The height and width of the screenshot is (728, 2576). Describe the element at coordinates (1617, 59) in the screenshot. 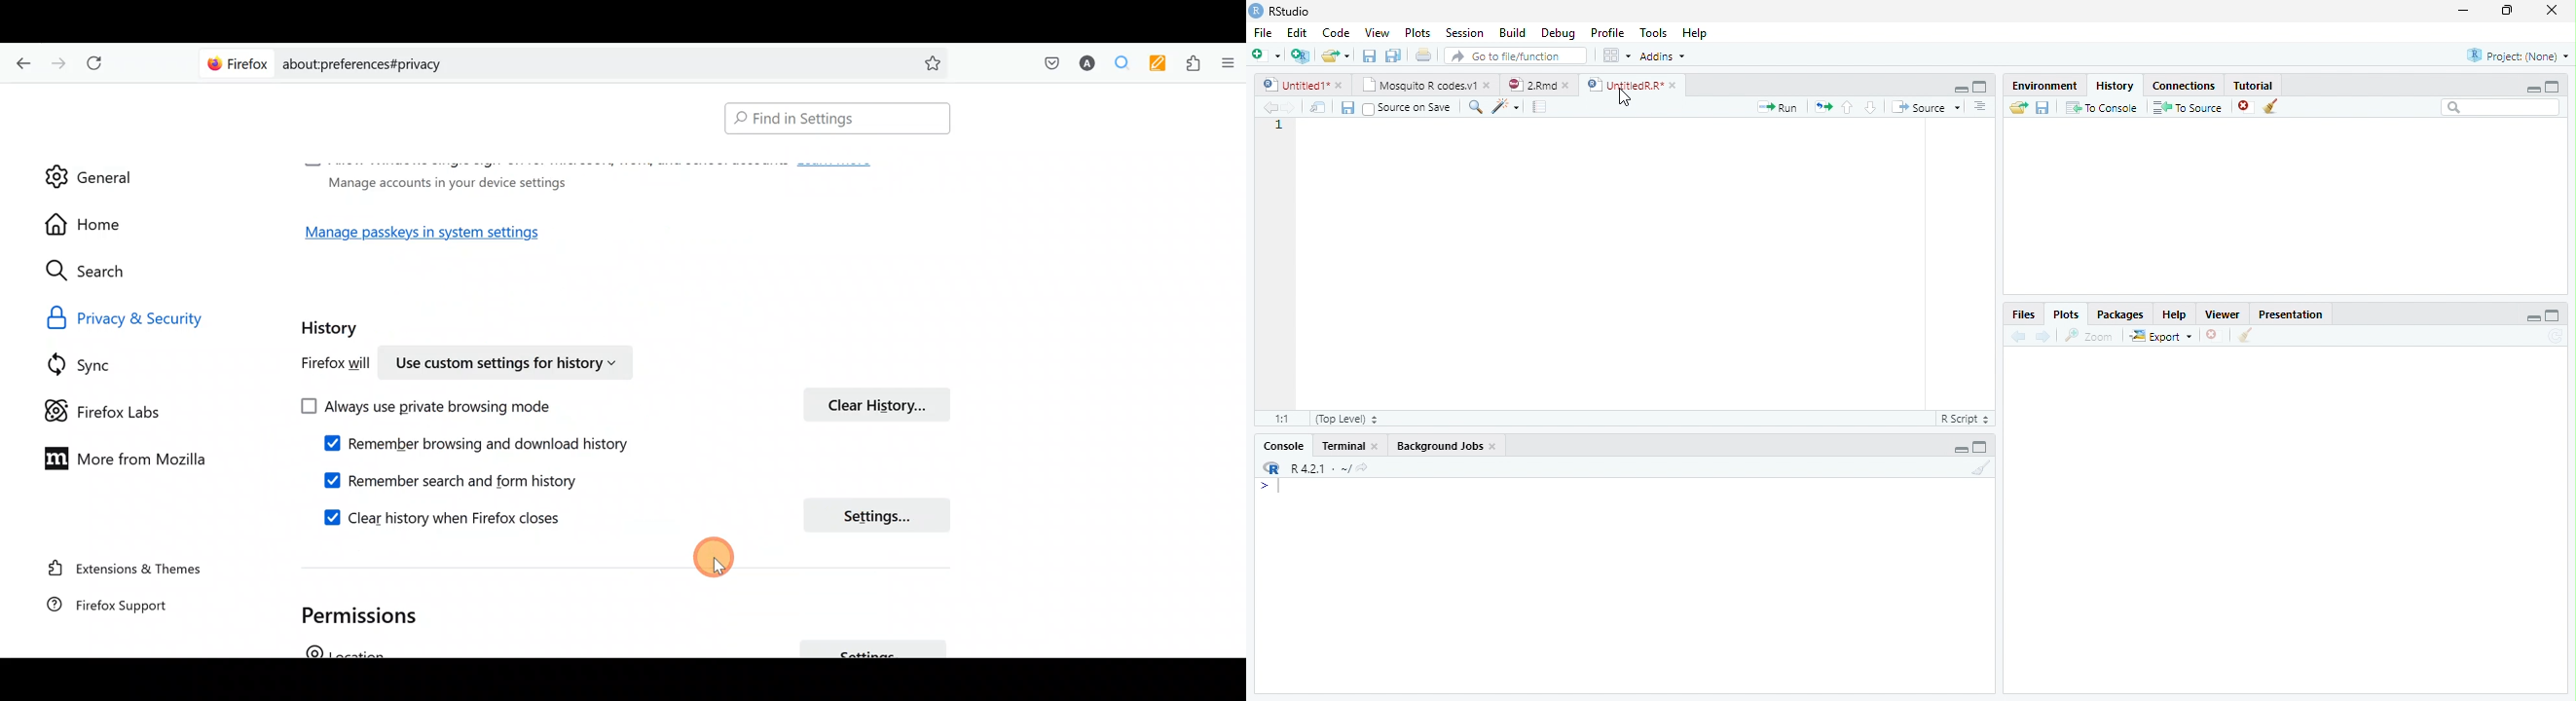

I see `workspace panes` at that location.